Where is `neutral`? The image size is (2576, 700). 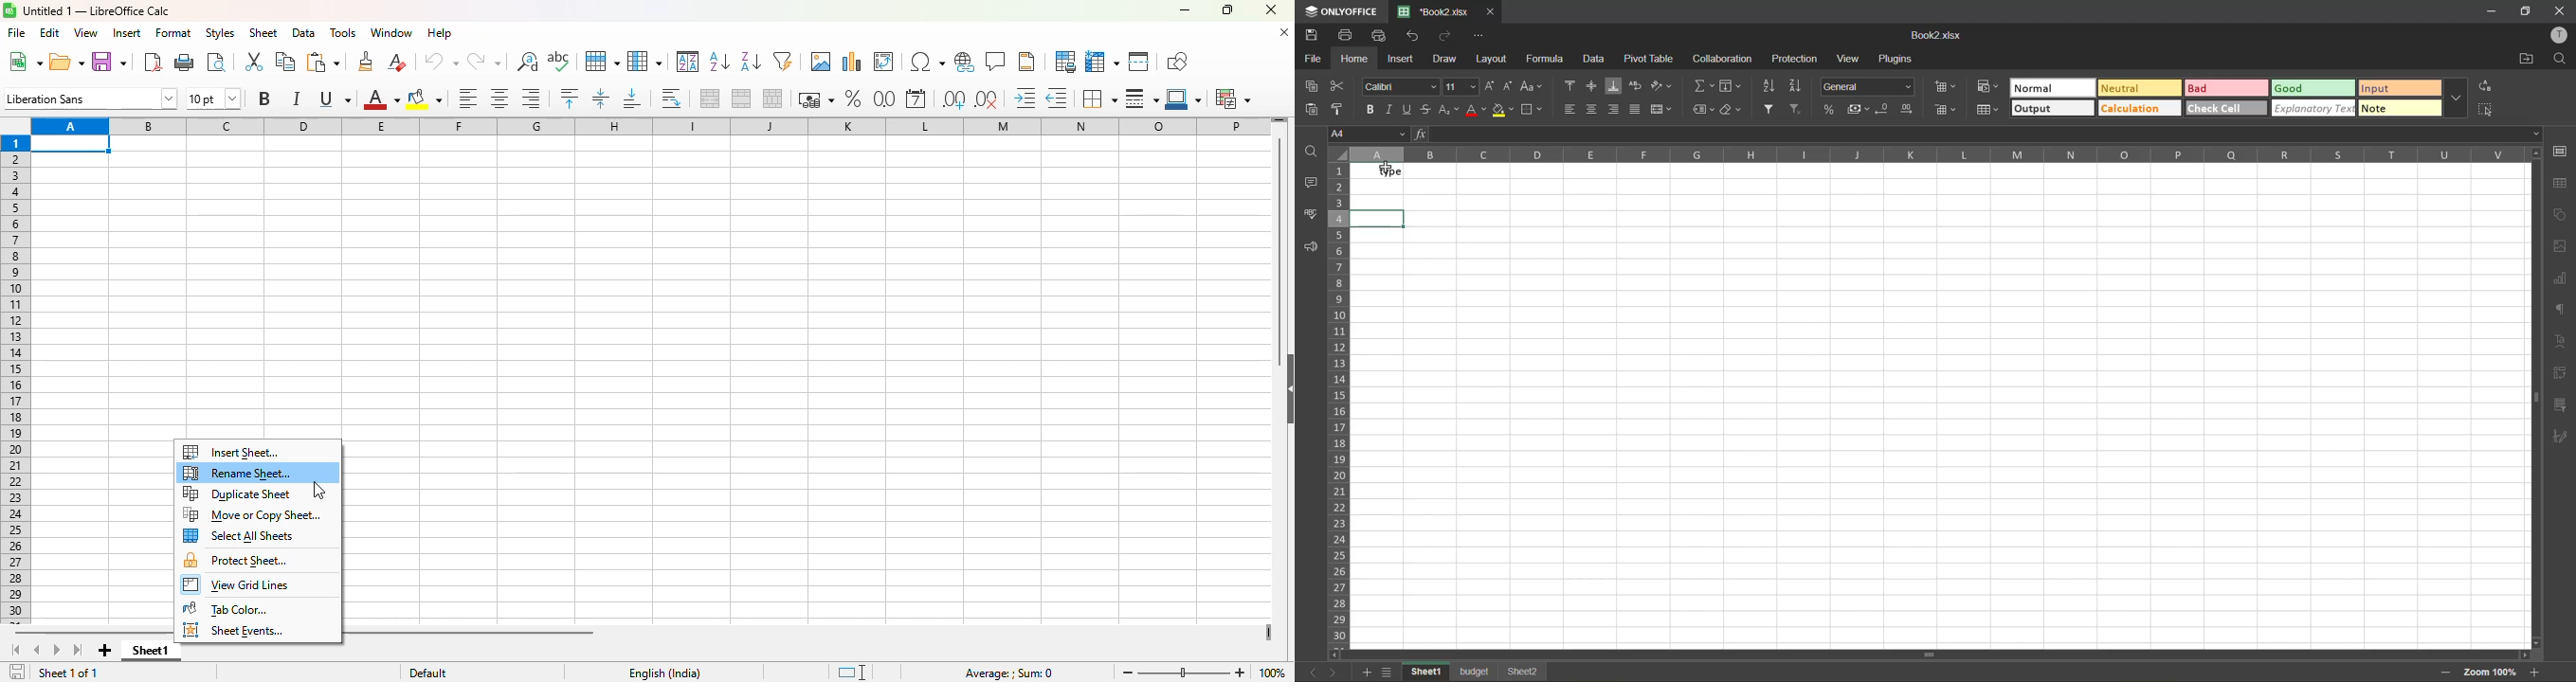 neutral is located at coordinates (2139, 88).